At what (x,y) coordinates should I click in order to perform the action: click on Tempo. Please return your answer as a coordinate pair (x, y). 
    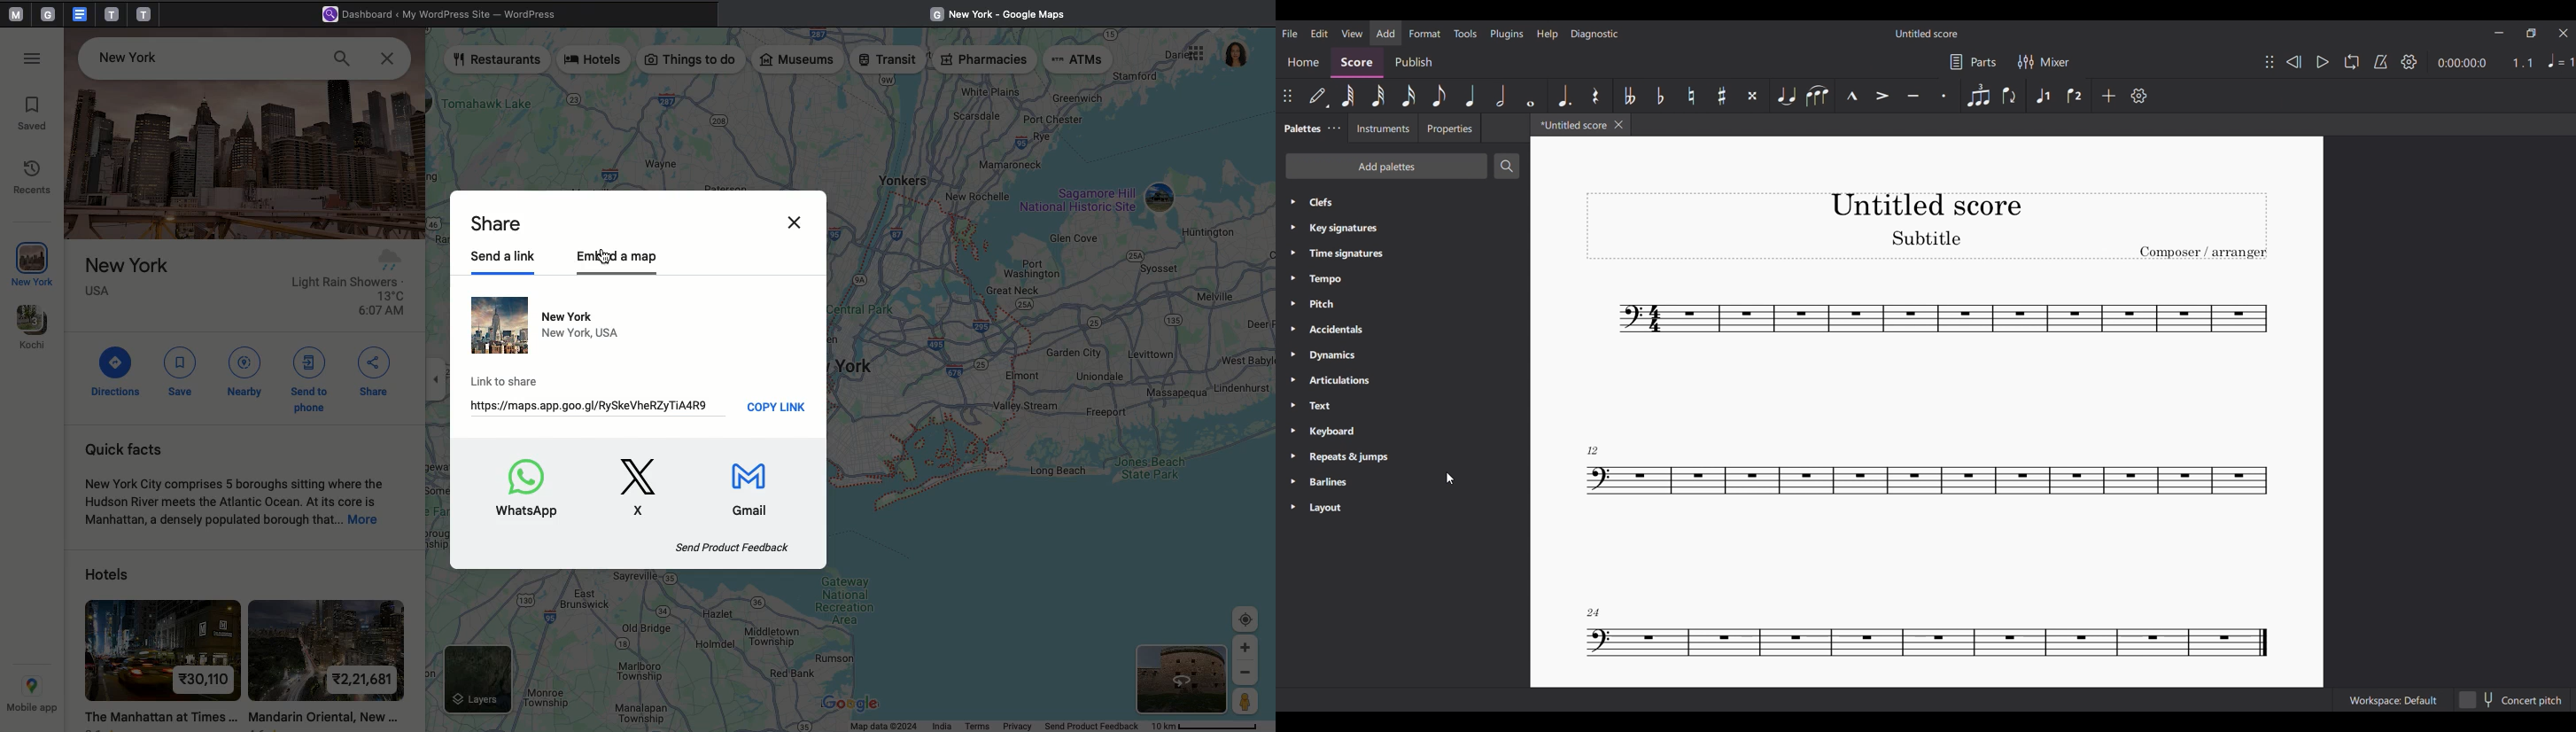
    Looking at the image, I should click on (1321, 279).